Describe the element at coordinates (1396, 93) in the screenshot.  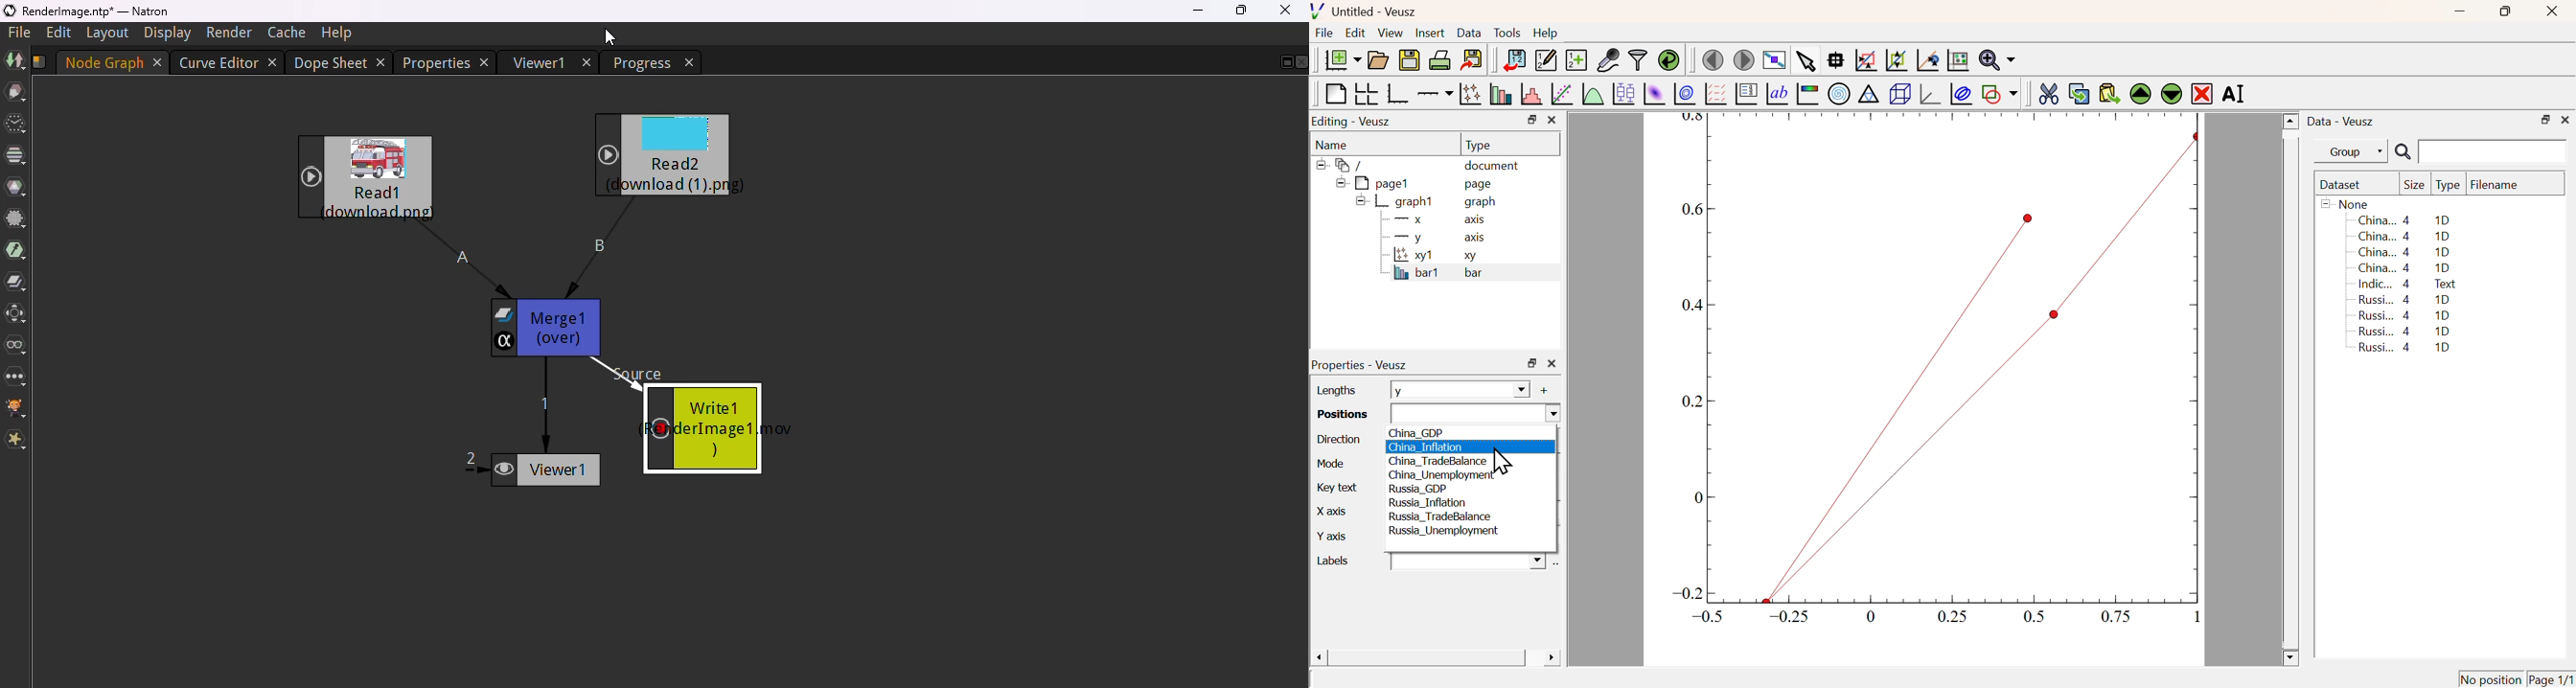
I see `Base Graph` at that location.